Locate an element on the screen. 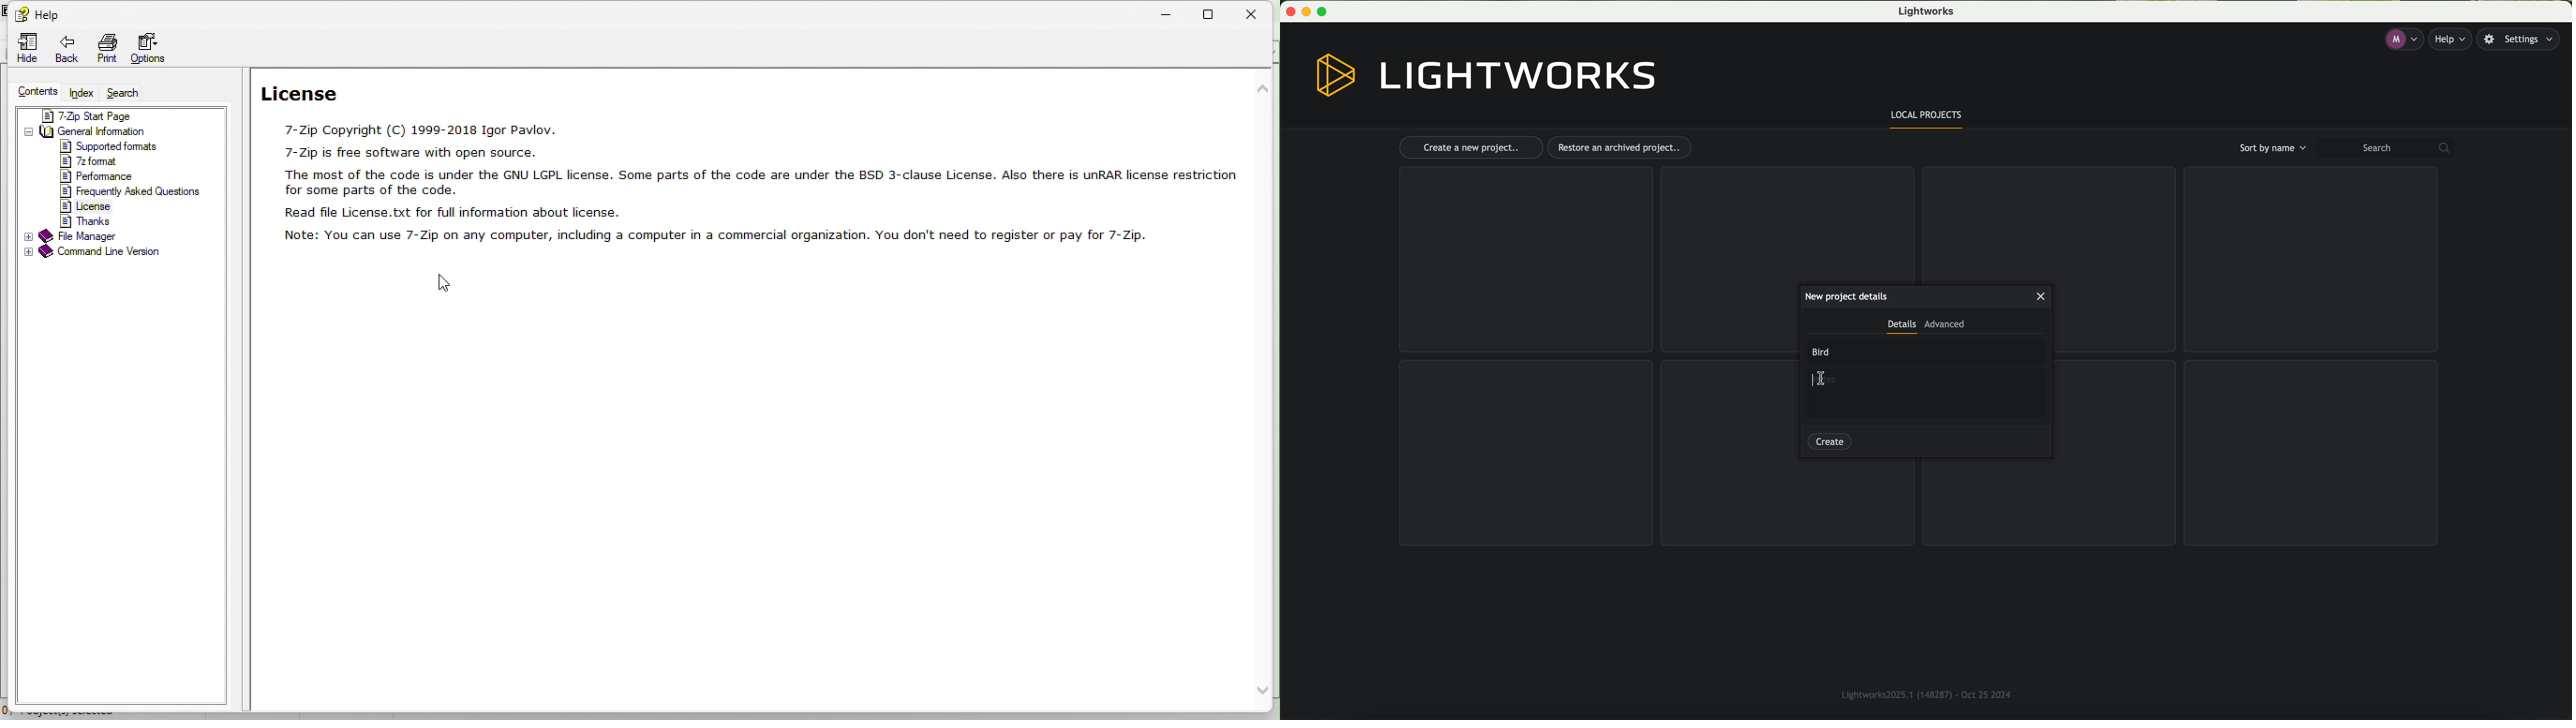 This screenshot has width=2576, height=728. grid is located at coordinates (2047, 223).